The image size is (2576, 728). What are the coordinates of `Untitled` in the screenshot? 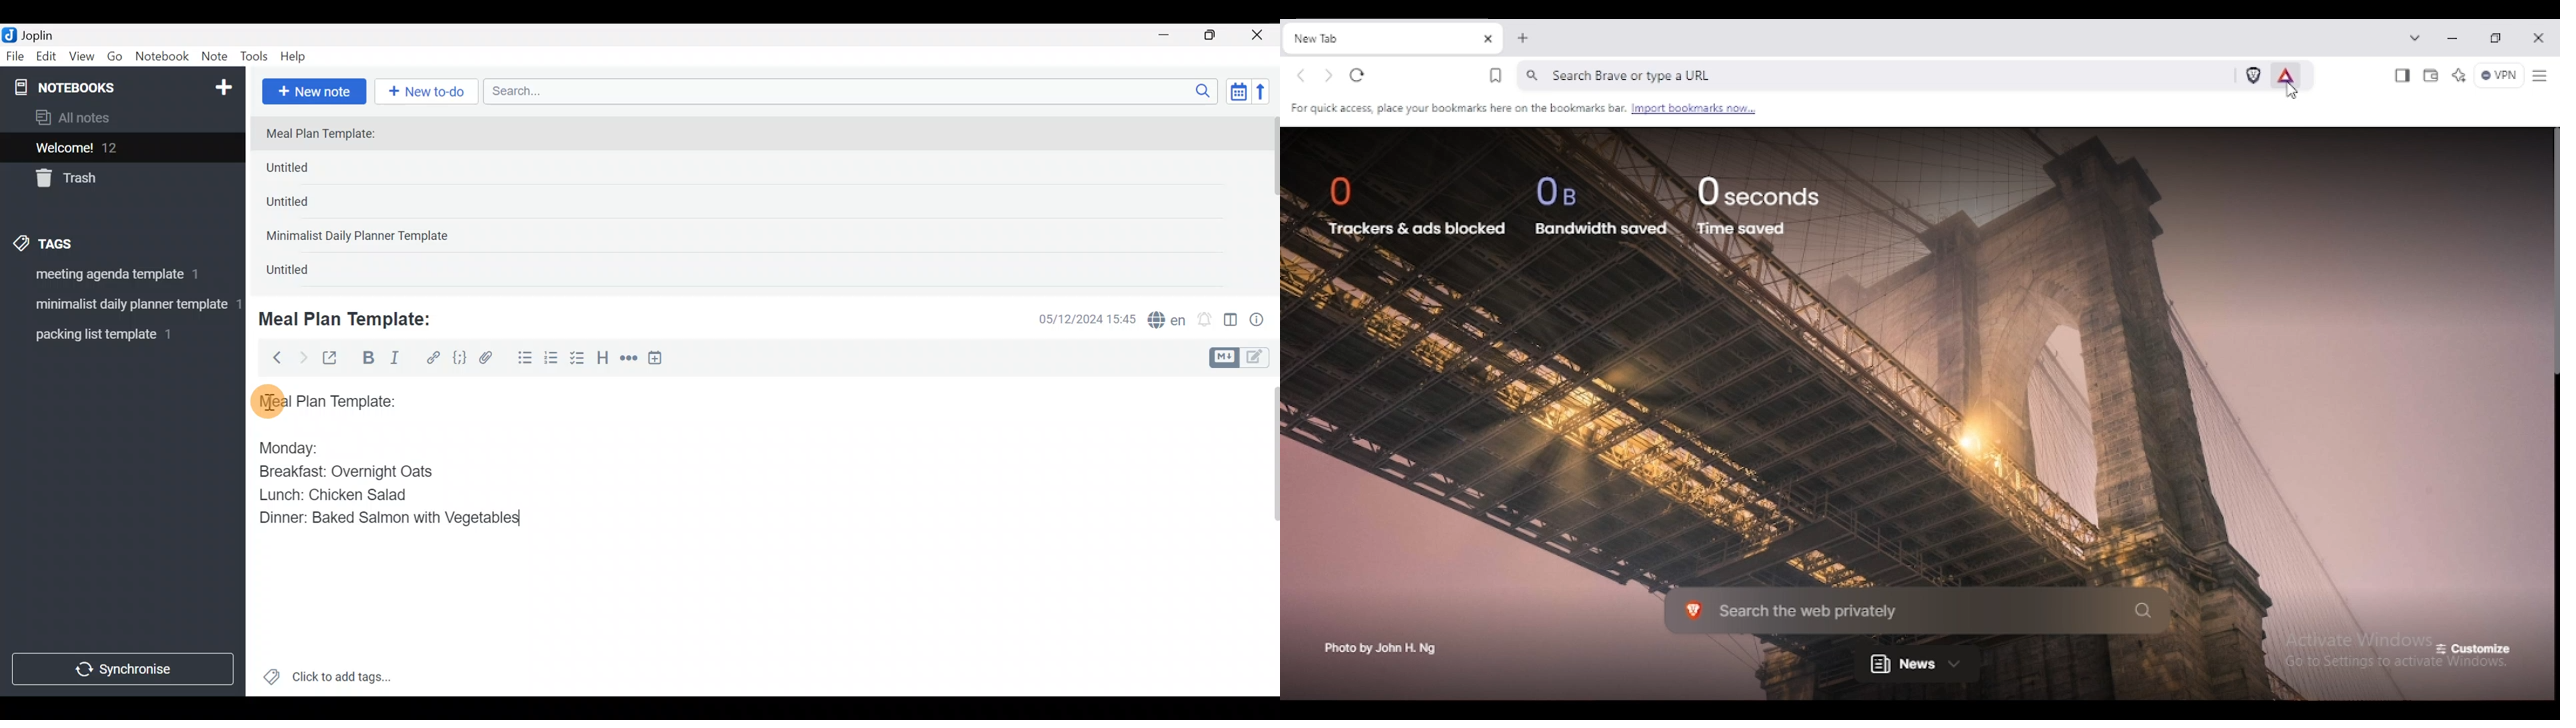 It's located at (305, 206).